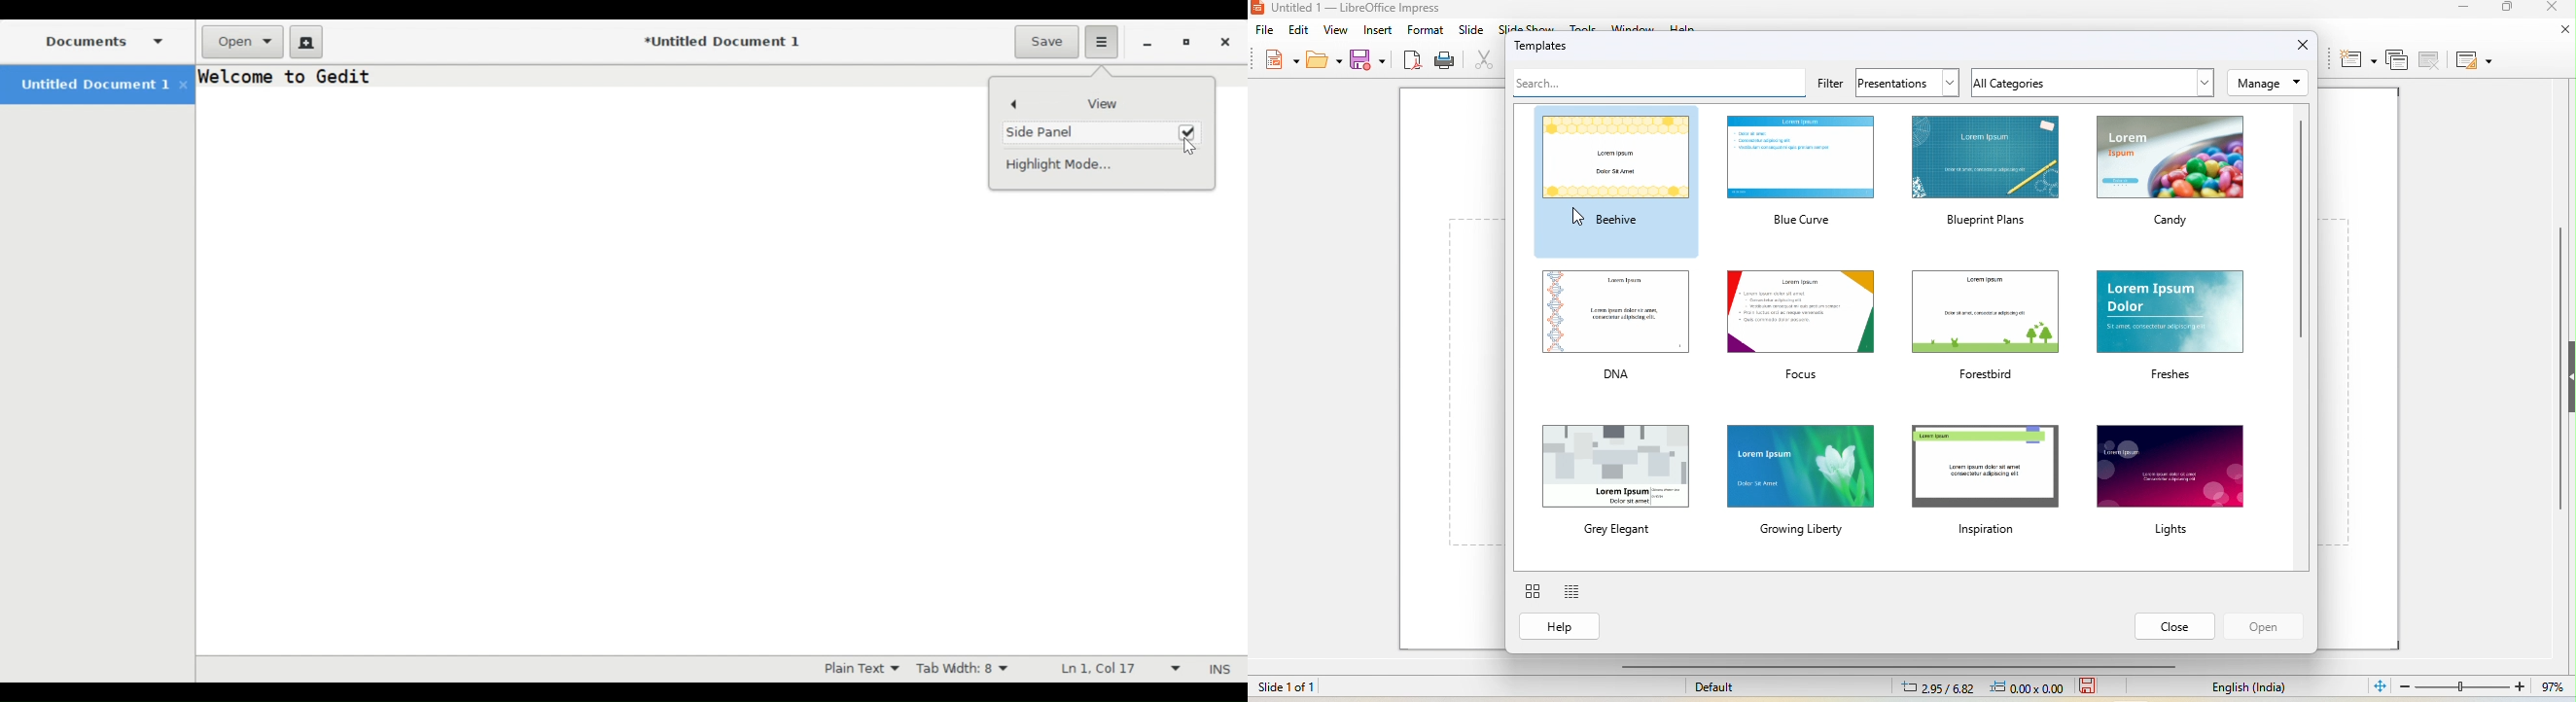  Describe the element at coordinates (2480, 687) in the screenshot. I see `97% (zoom)` at that location.